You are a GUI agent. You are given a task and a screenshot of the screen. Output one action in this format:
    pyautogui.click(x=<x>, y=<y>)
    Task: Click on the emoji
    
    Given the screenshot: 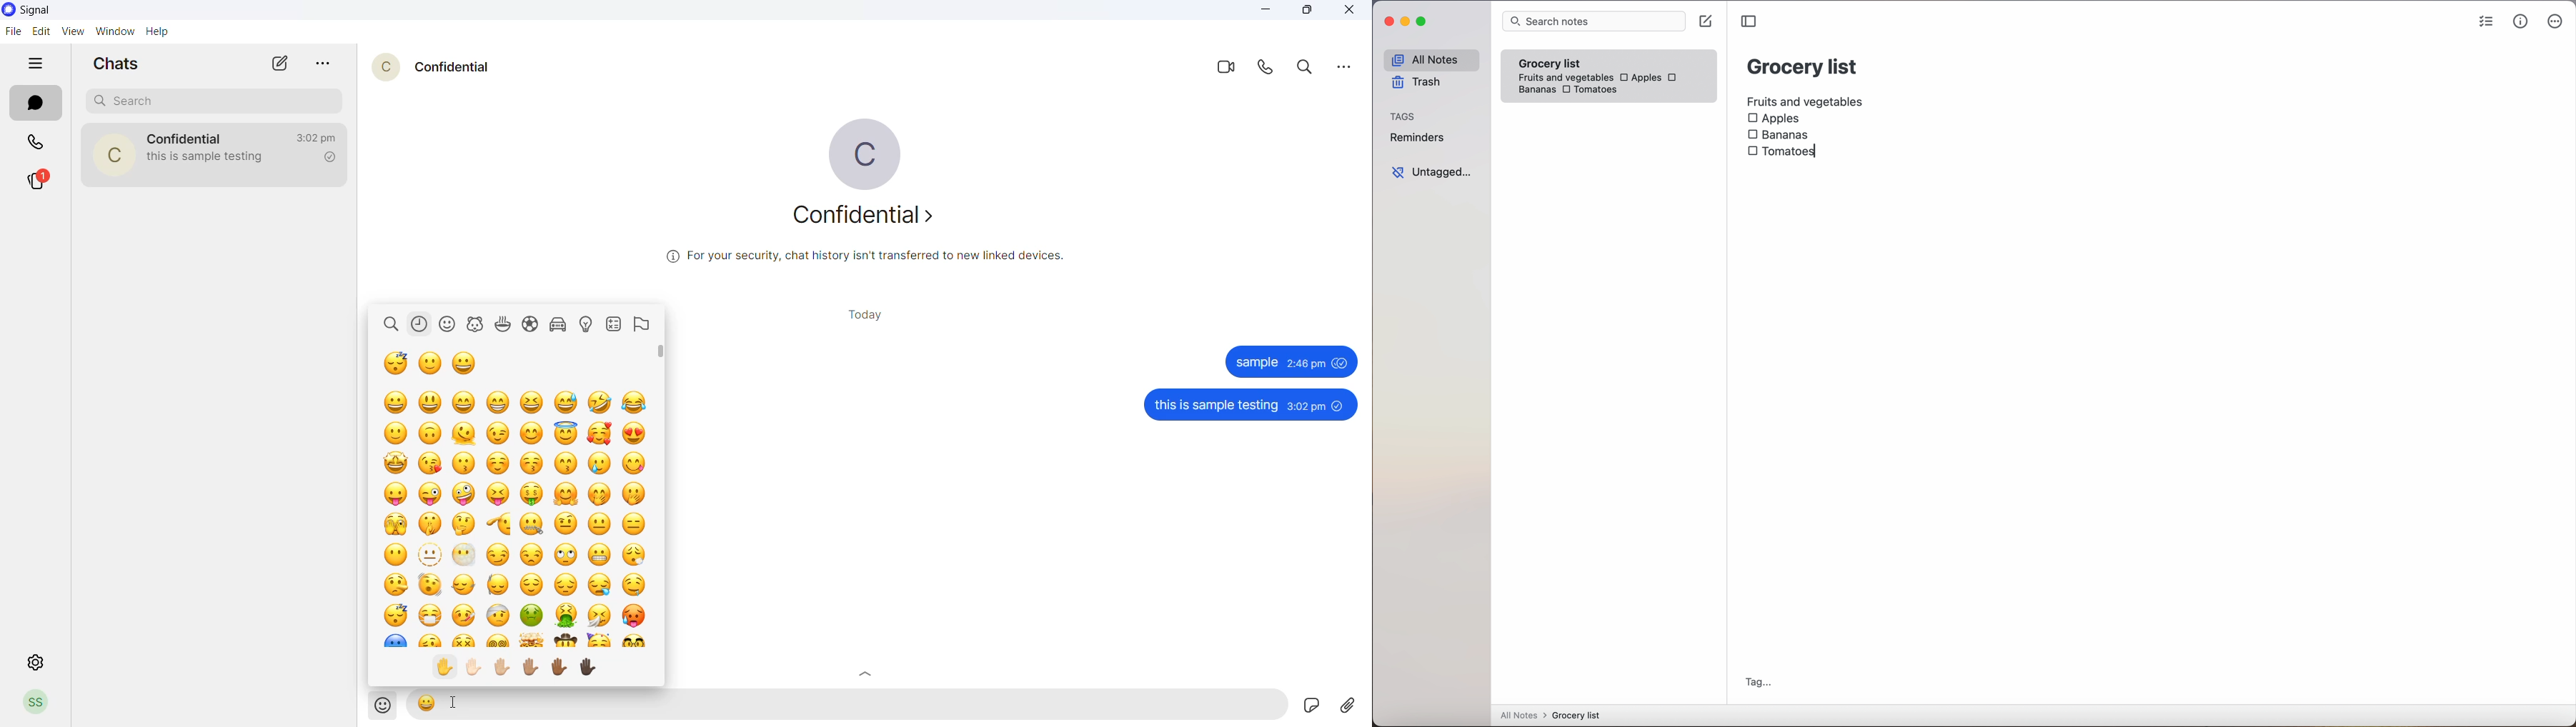 What is the action you would take?
    pyautogui.click(x=427, y=703)
    